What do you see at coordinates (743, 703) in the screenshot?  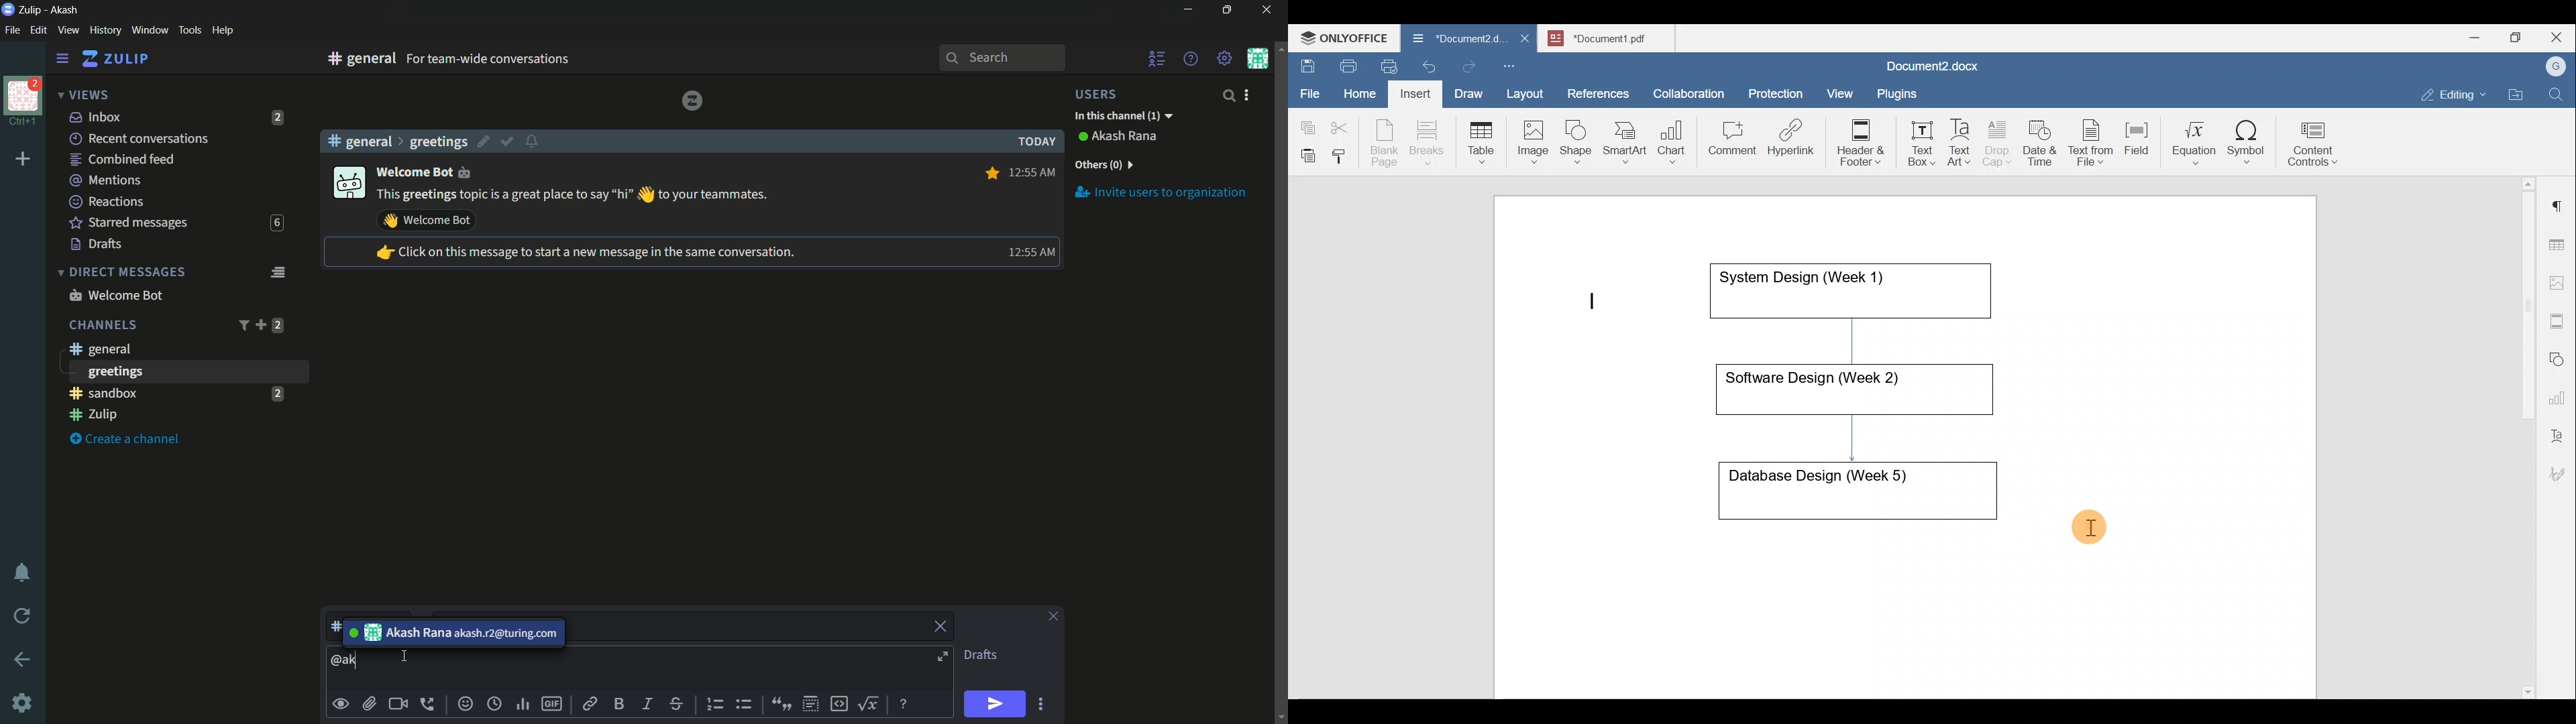 I see `underordered list` at bounding box center [743, 703].